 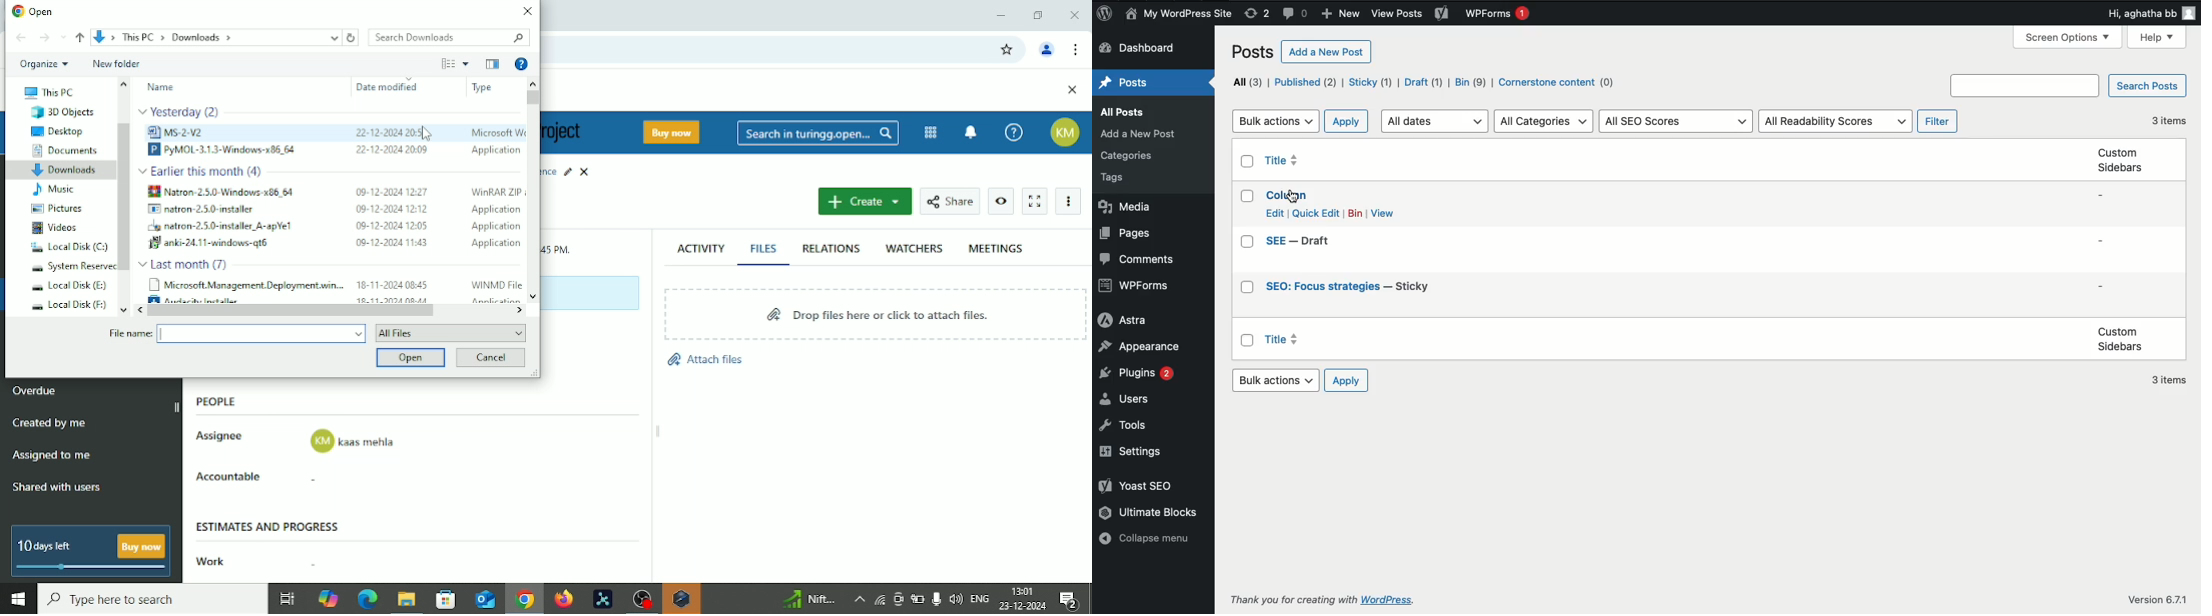 I want to click on Vertical scrollbar, so click(x=532, y=98).